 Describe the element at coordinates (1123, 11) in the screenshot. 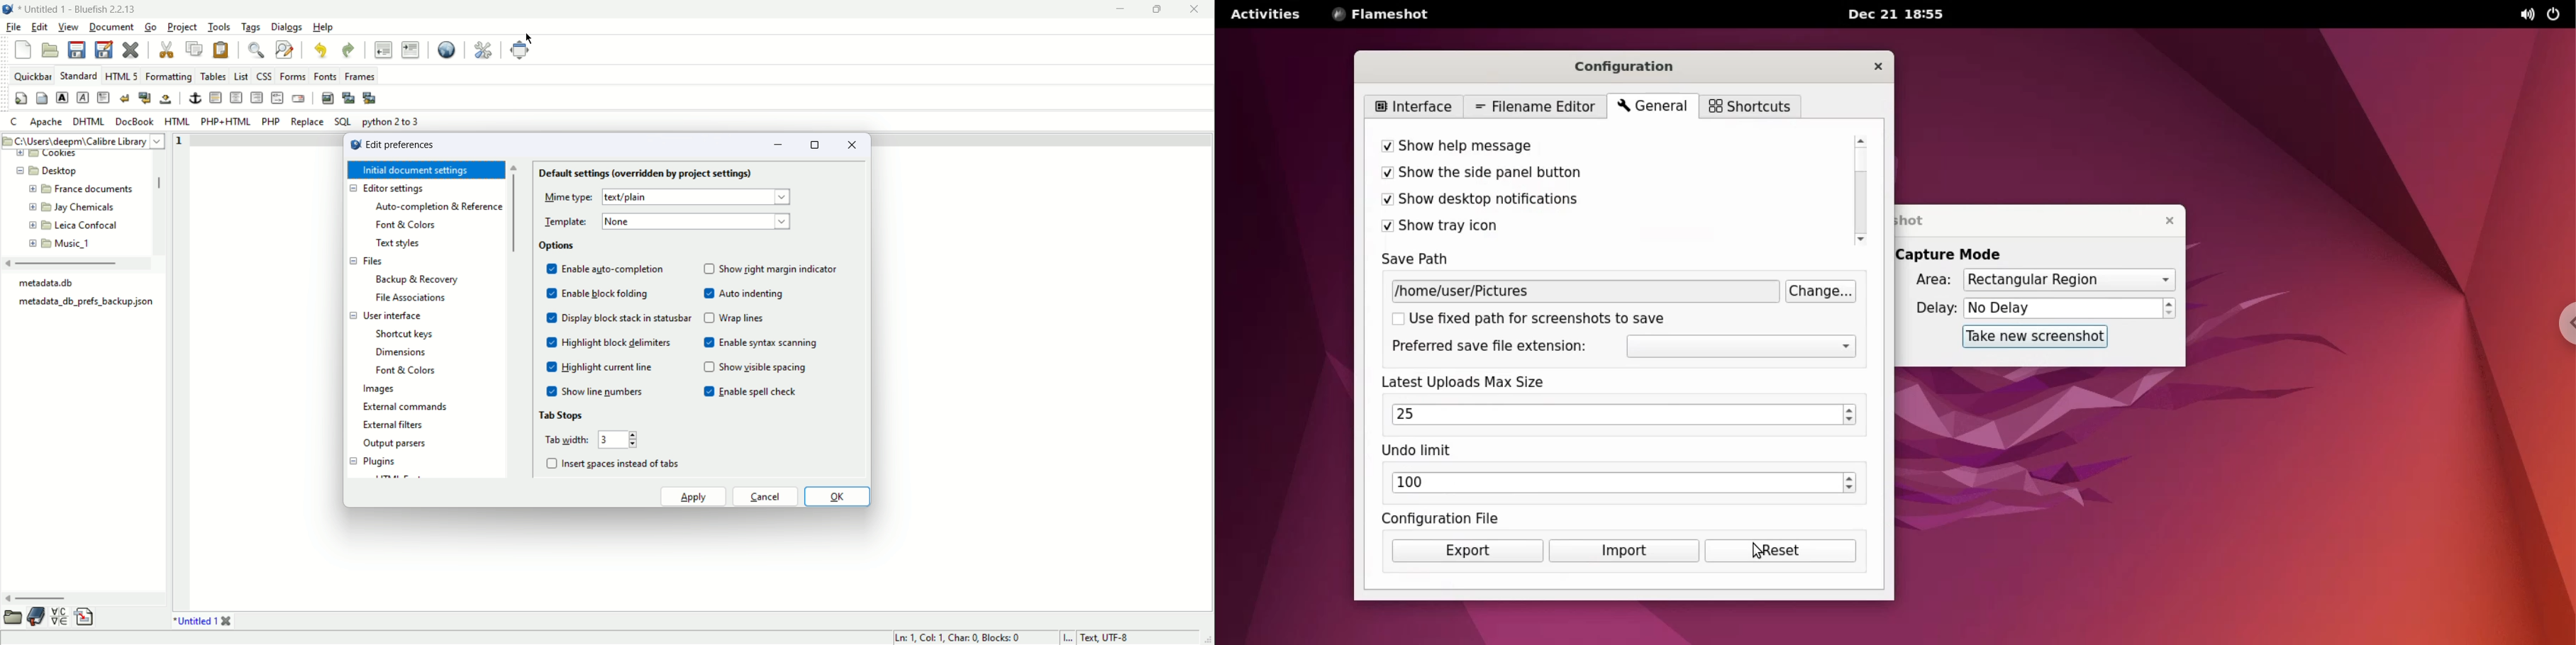

I see `minimize` at that location.